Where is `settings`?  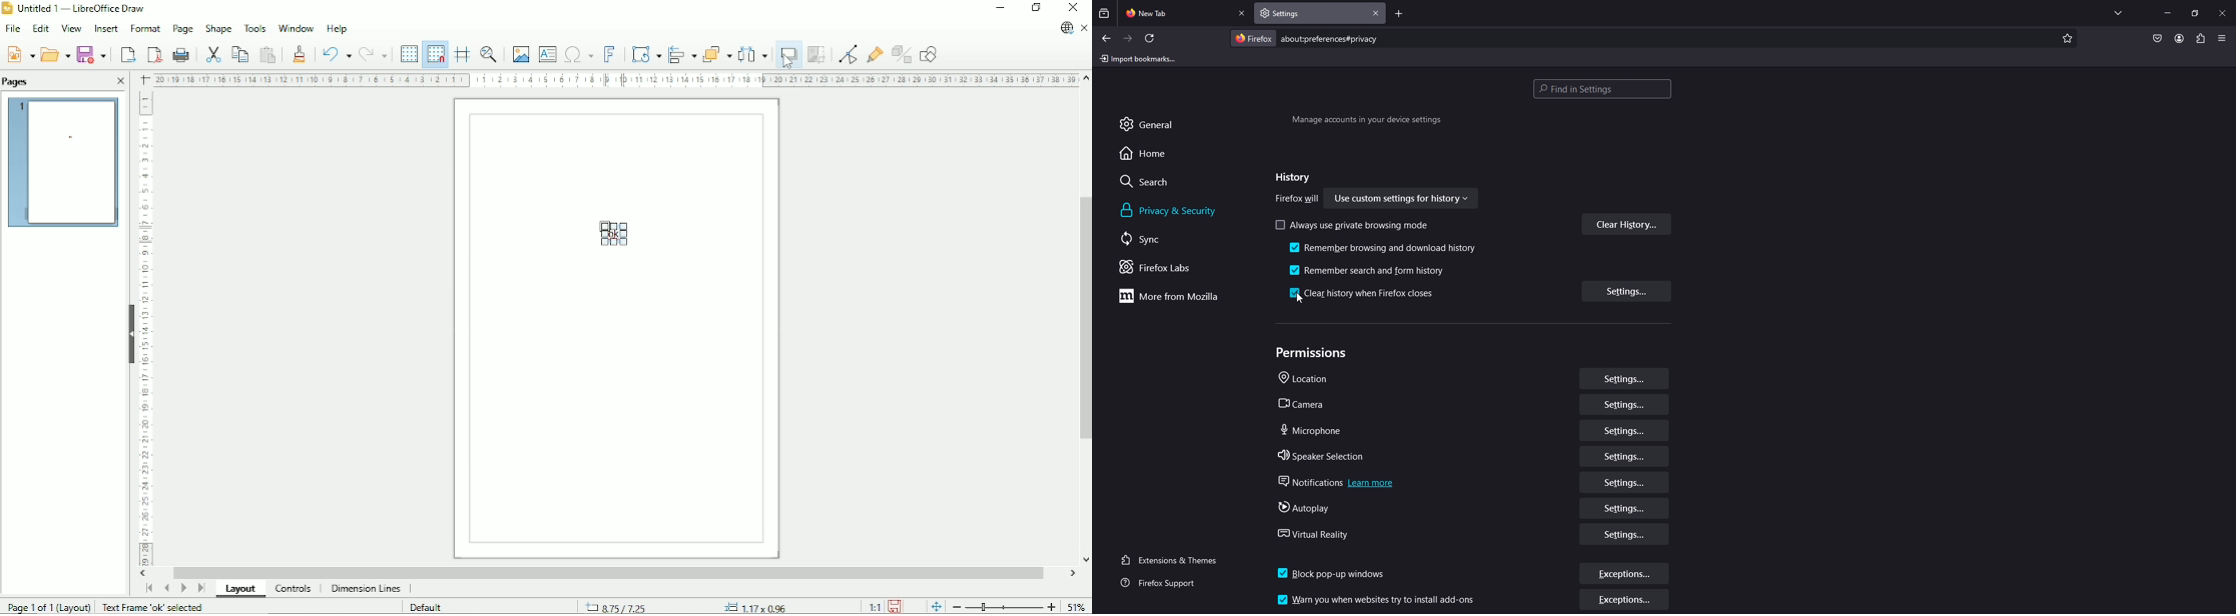
settings is located at coordinates (1625, 482).